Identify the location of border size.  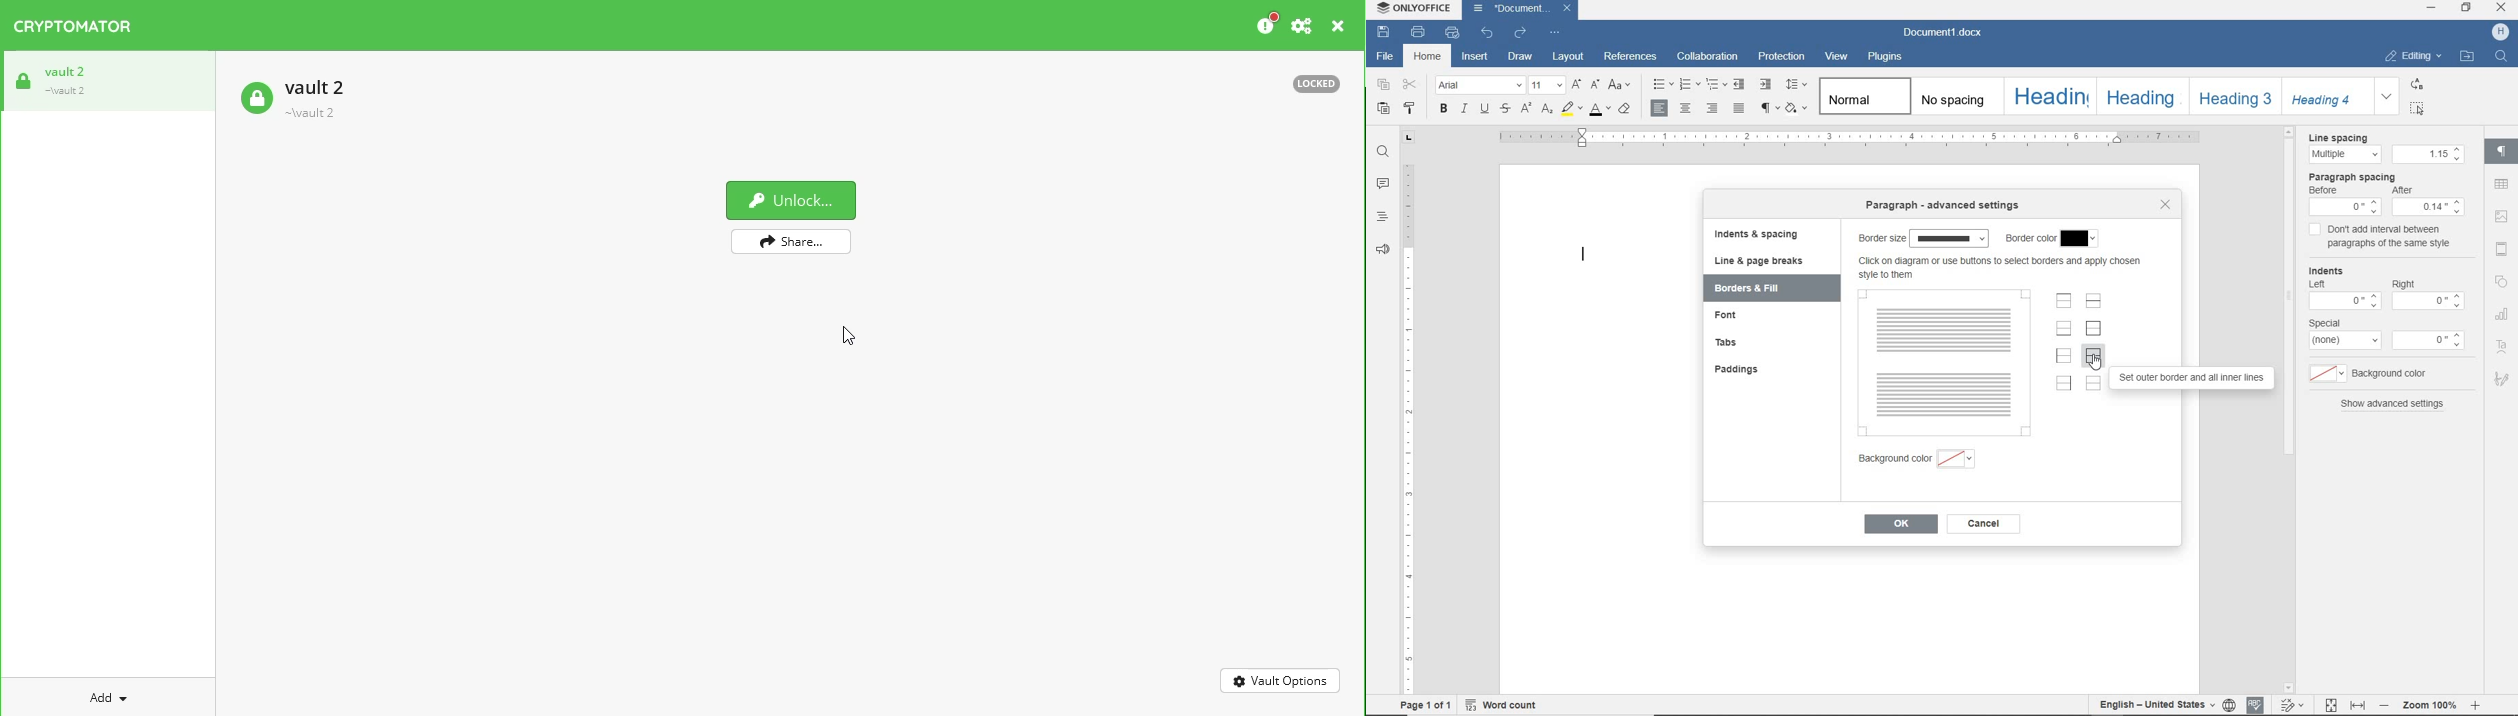
(1923, 238).